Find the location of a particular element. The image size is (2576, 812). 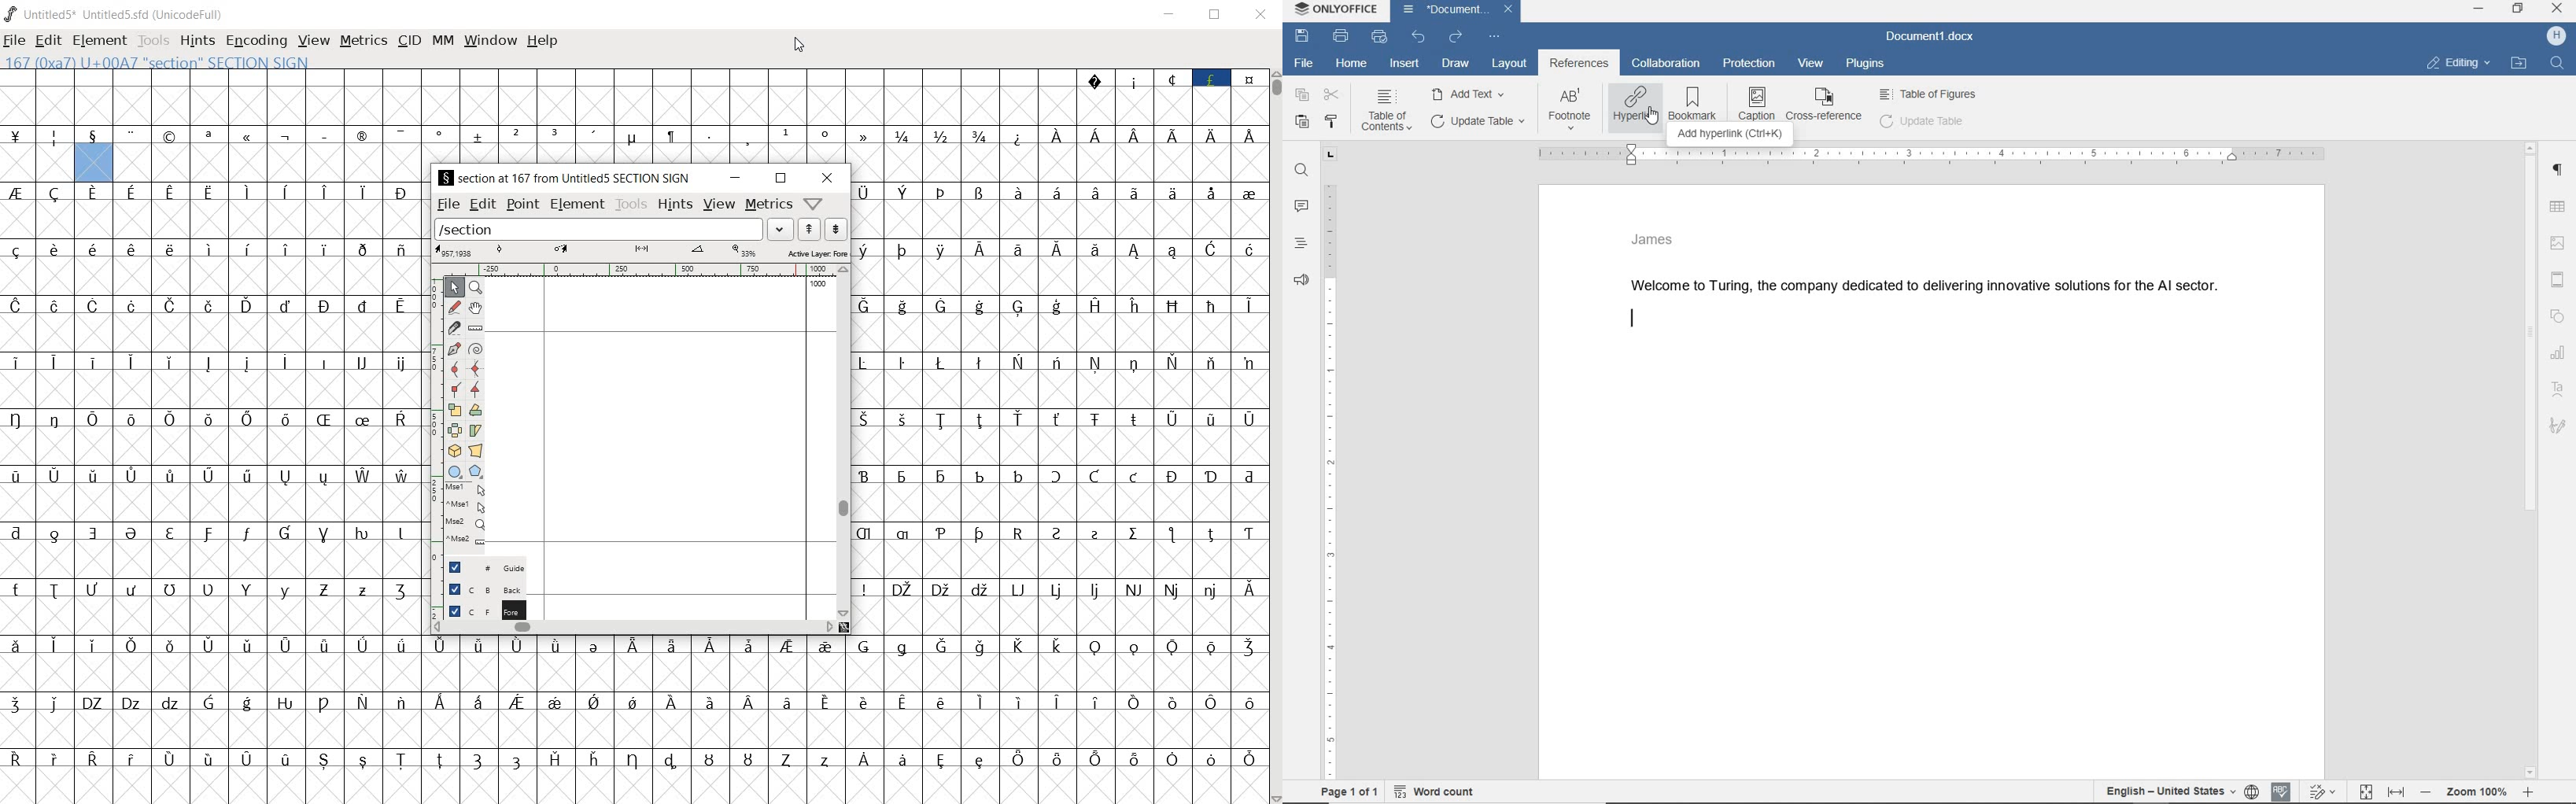

CLOSE is located at coordinates (1260, 17).